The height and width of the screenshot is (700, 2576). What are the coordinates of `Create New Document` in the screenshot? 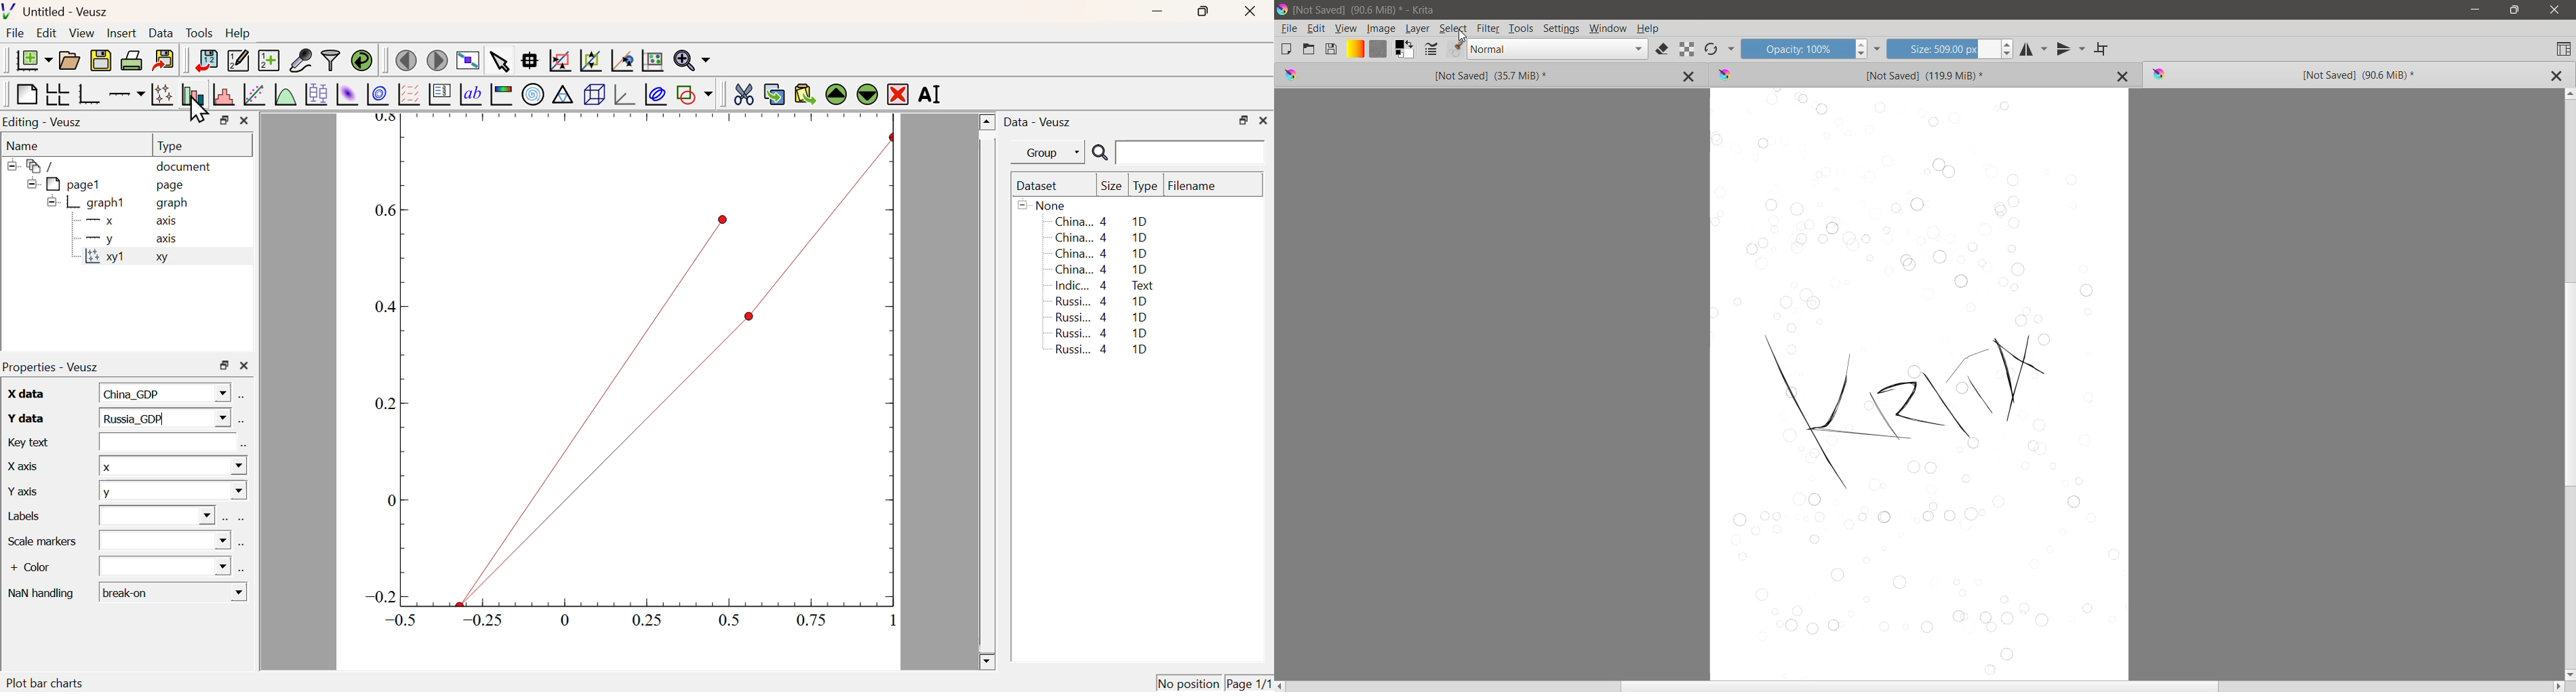 It's located at (1286, 49).